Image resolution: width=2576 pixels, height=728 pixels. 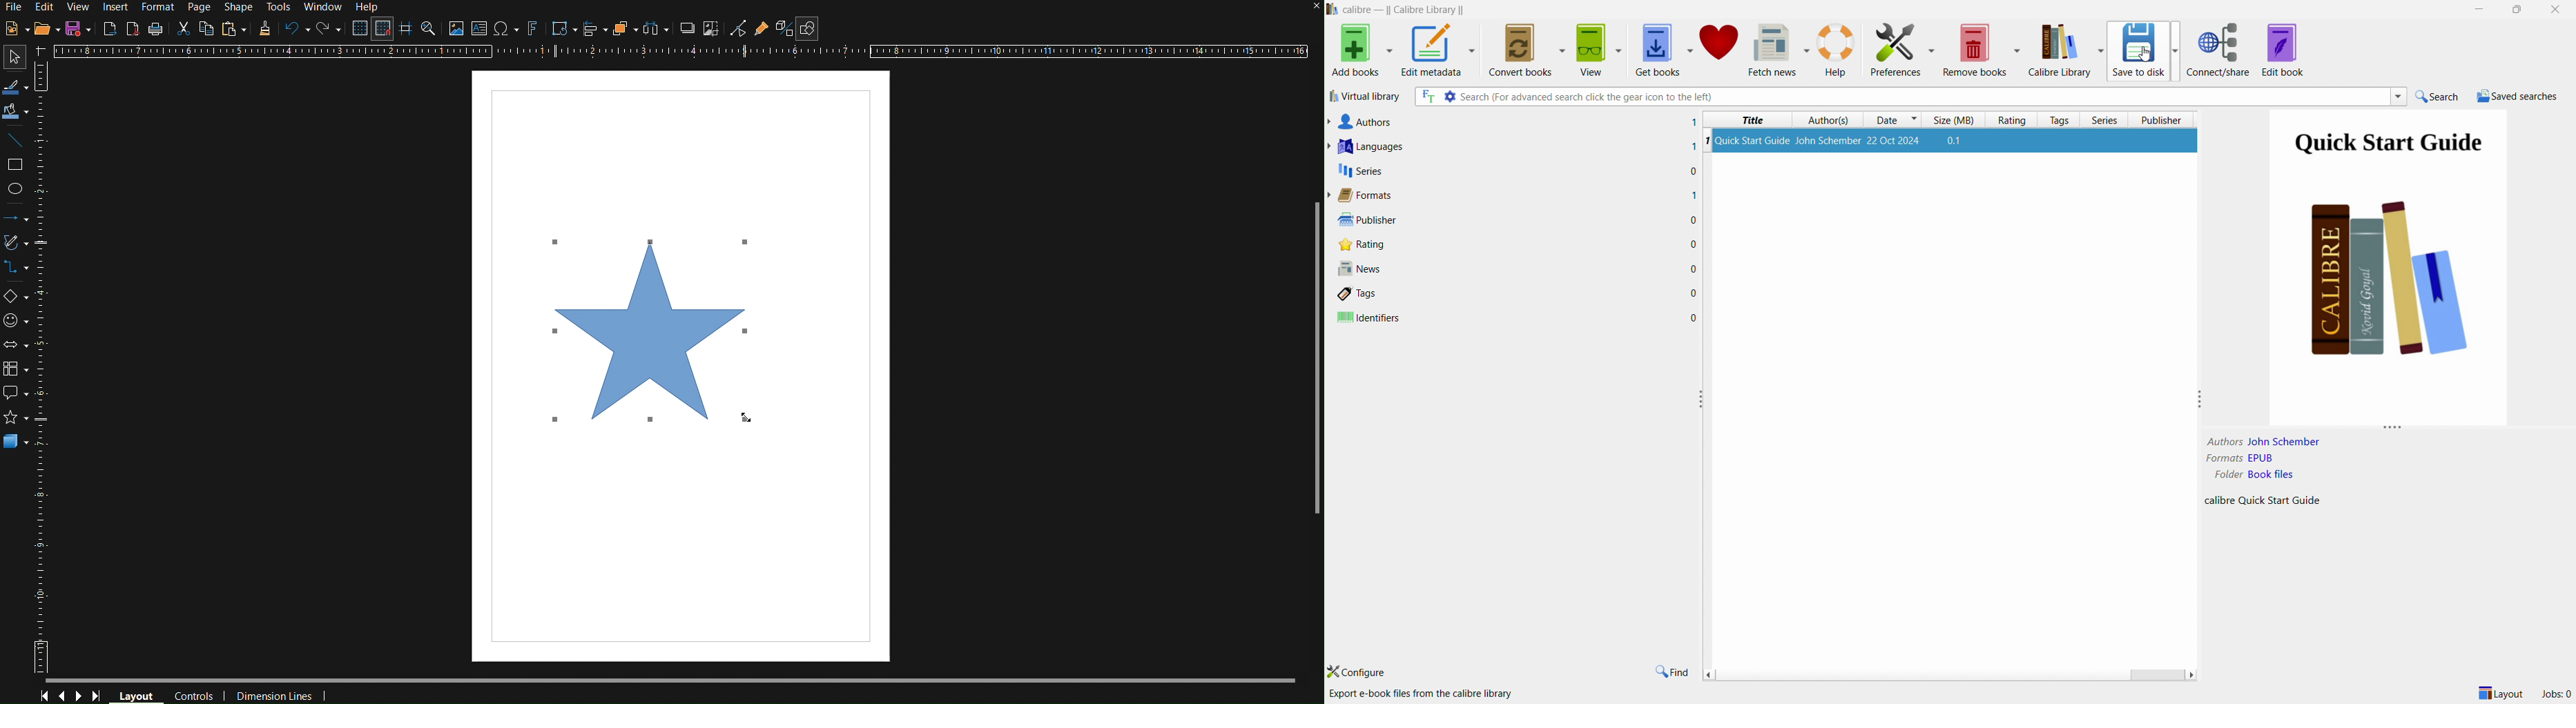 I want to click on 1, so click(x=1694, y=121).